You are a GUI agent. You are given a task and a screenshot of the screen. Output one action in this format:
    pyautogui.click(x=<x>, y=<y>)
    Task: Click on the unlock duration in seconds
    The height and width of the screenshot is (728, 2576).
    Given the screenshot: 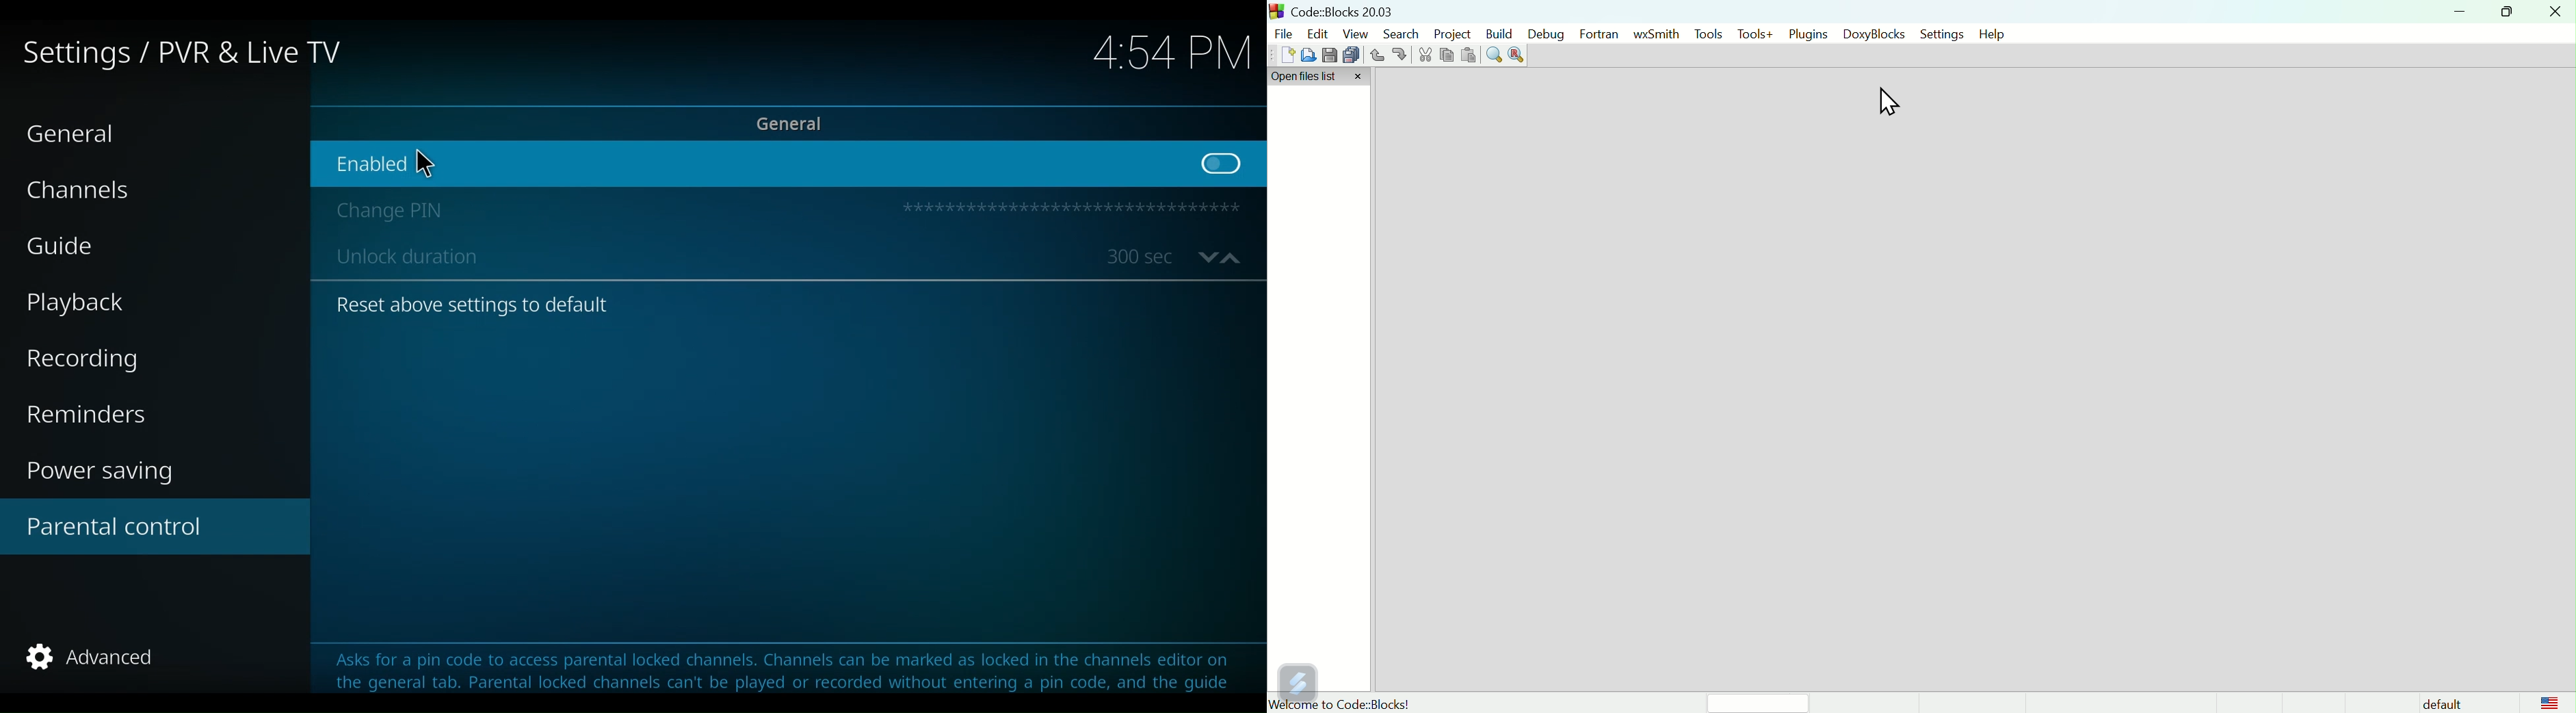 What is the action you would take?
    pyautogui.click(x=1143, y=255)
    